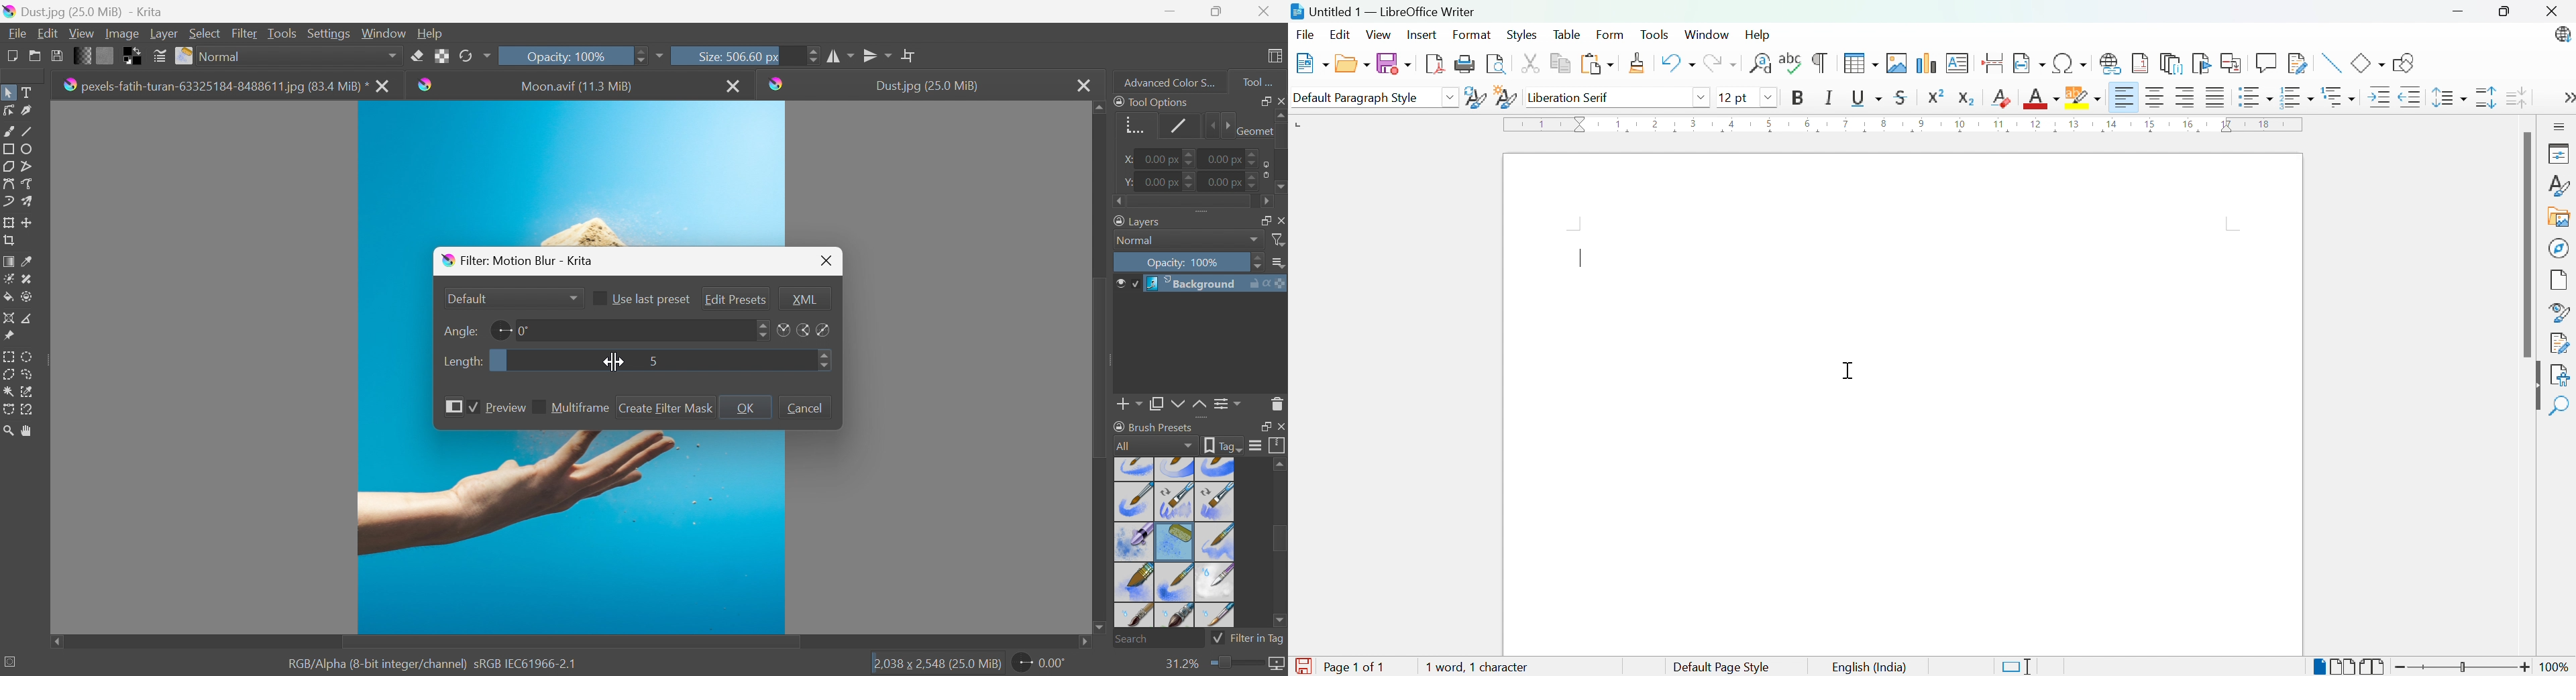 The width and height of the screenshot is (2576, 700). Describe the element at coordinates (878, 54) in the screenshot. I see `Horizontal mirror tool` at that location.